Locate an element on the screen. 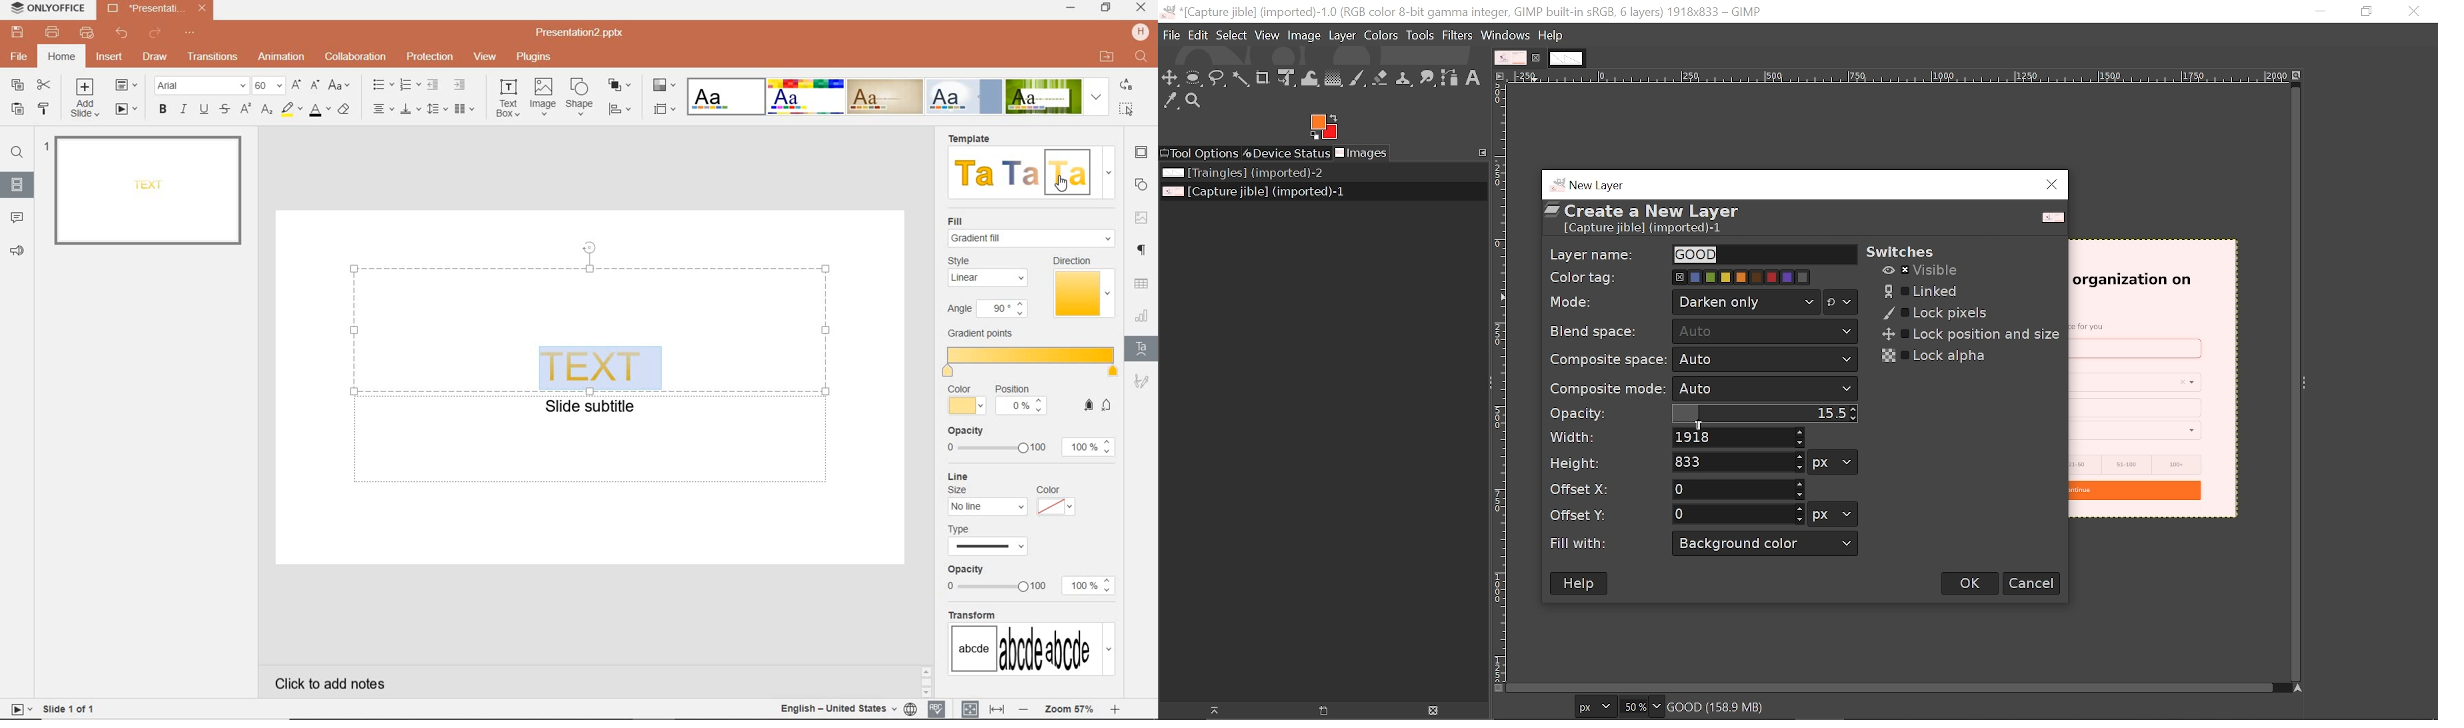  insert columns is located at coordinates (466, 108).